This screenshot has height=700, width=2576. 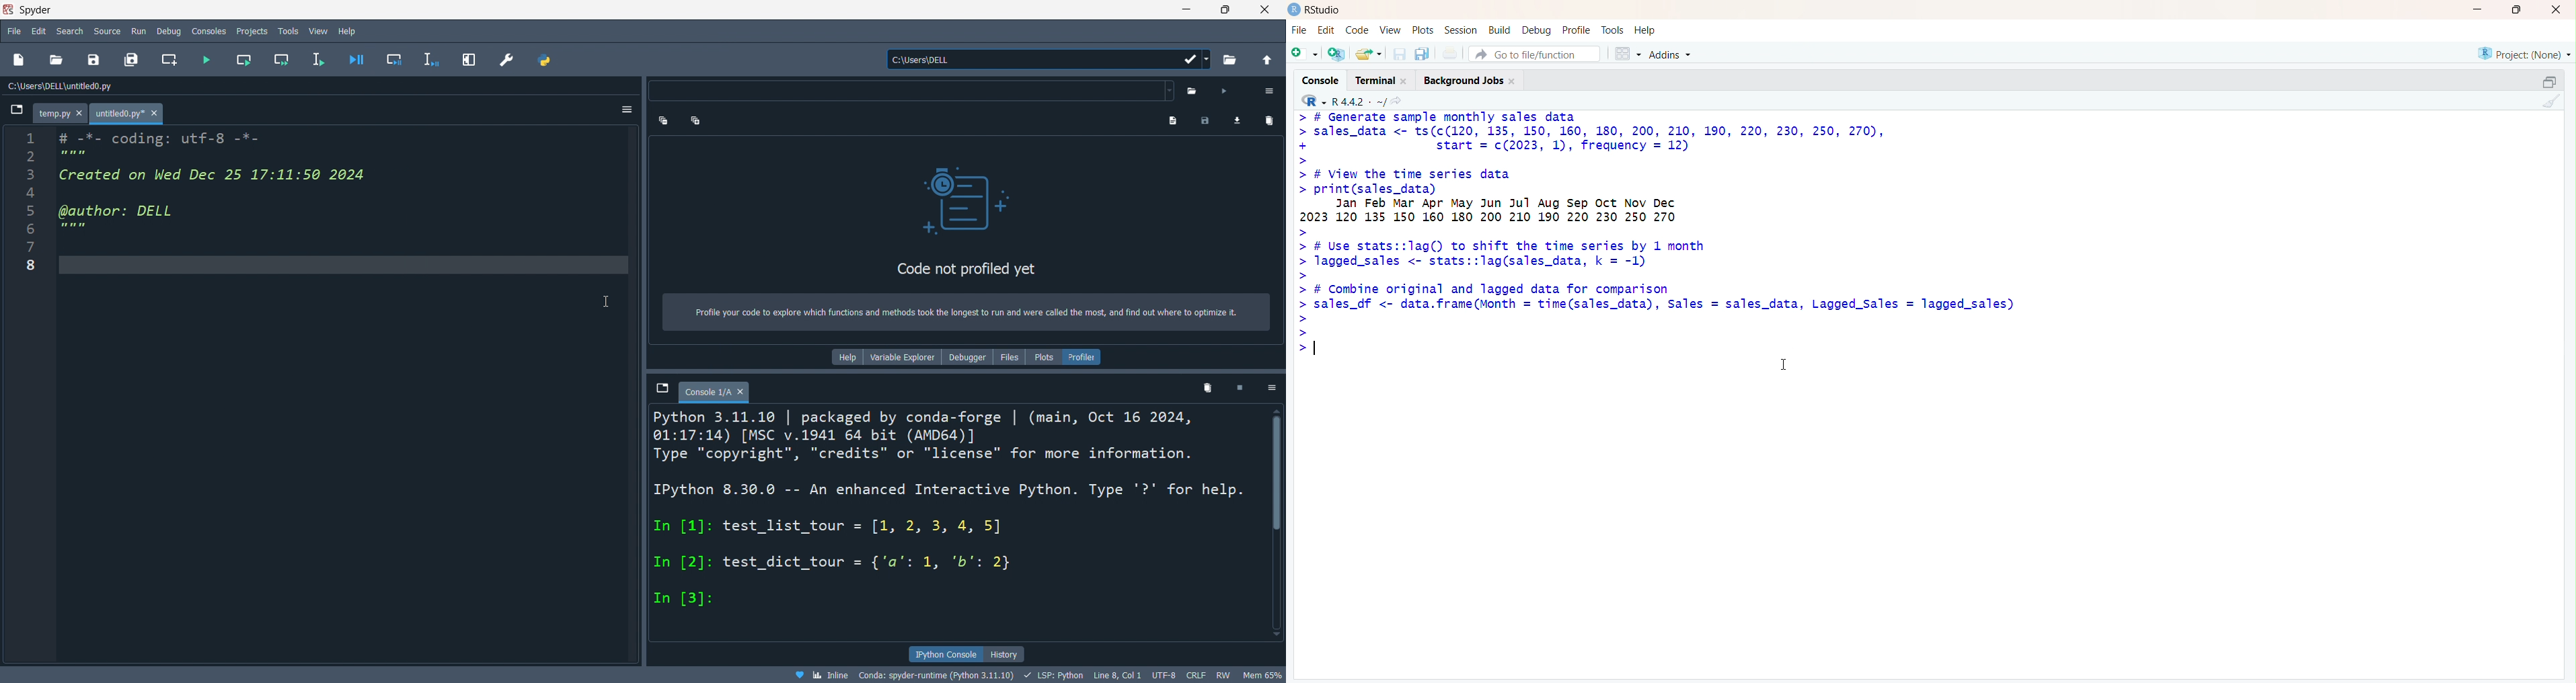 What do you see at coordinates (58, 58) in the screenshot?
I see `open file` at bounding box center [58, 58].